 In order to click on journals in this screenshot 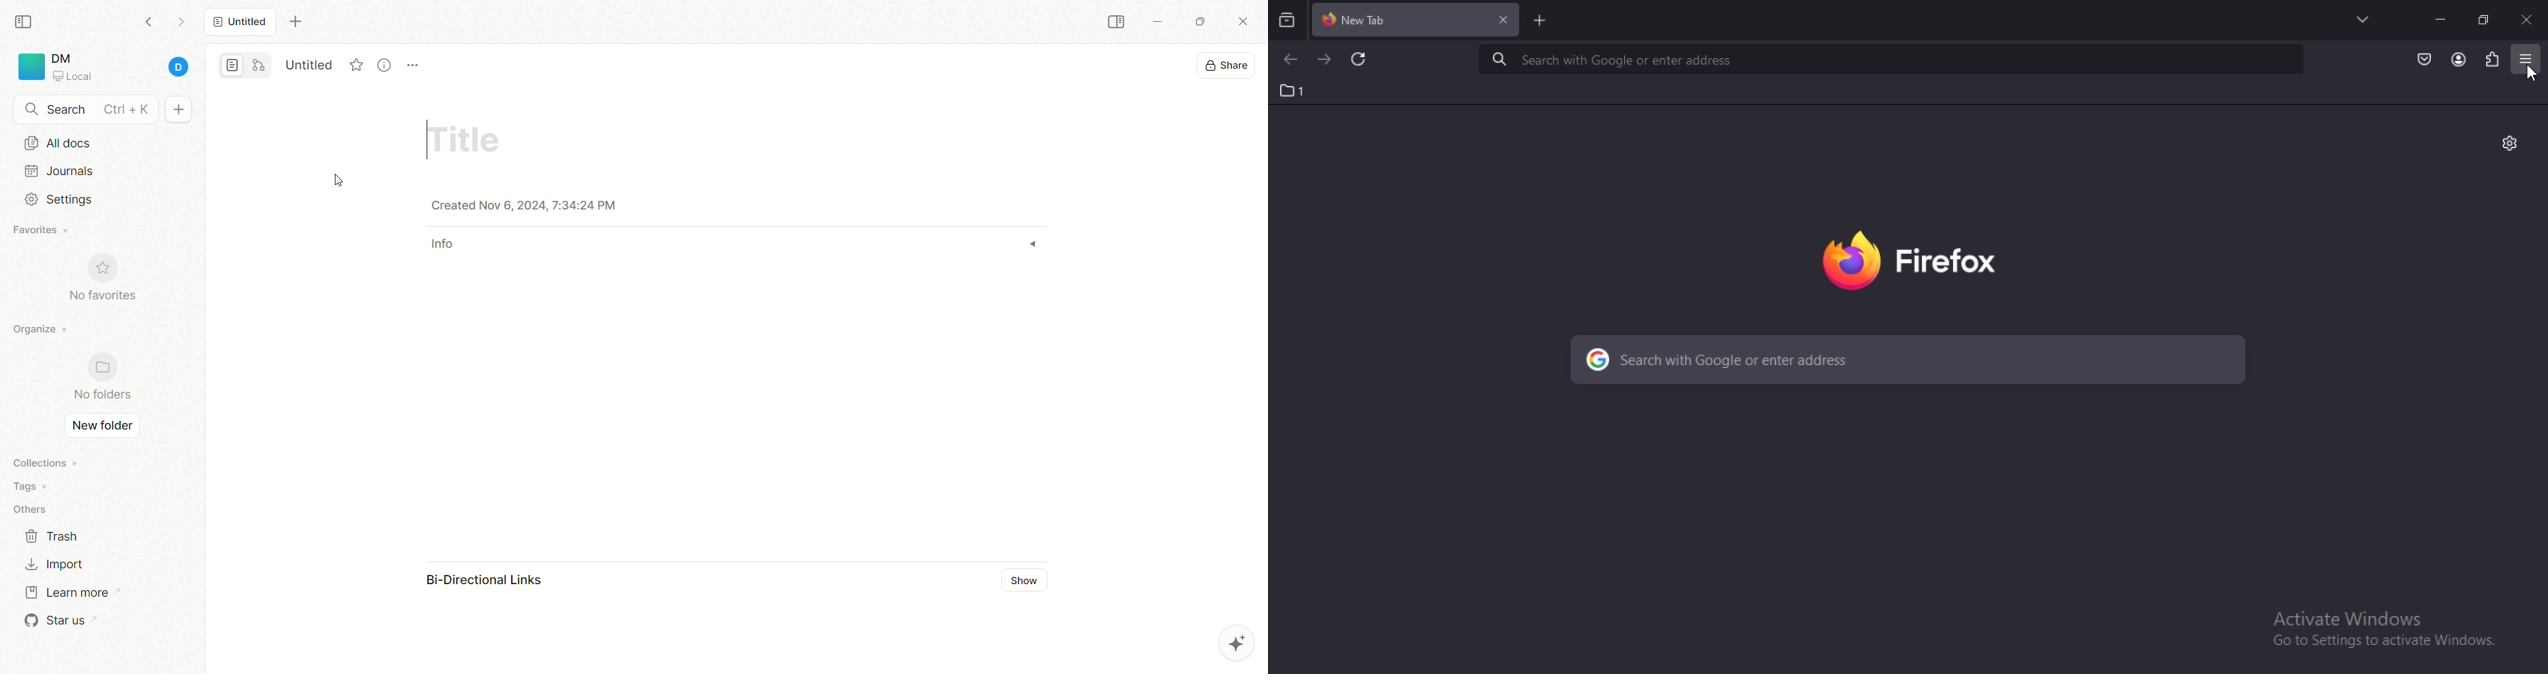, I will do `click(62, 170)`.